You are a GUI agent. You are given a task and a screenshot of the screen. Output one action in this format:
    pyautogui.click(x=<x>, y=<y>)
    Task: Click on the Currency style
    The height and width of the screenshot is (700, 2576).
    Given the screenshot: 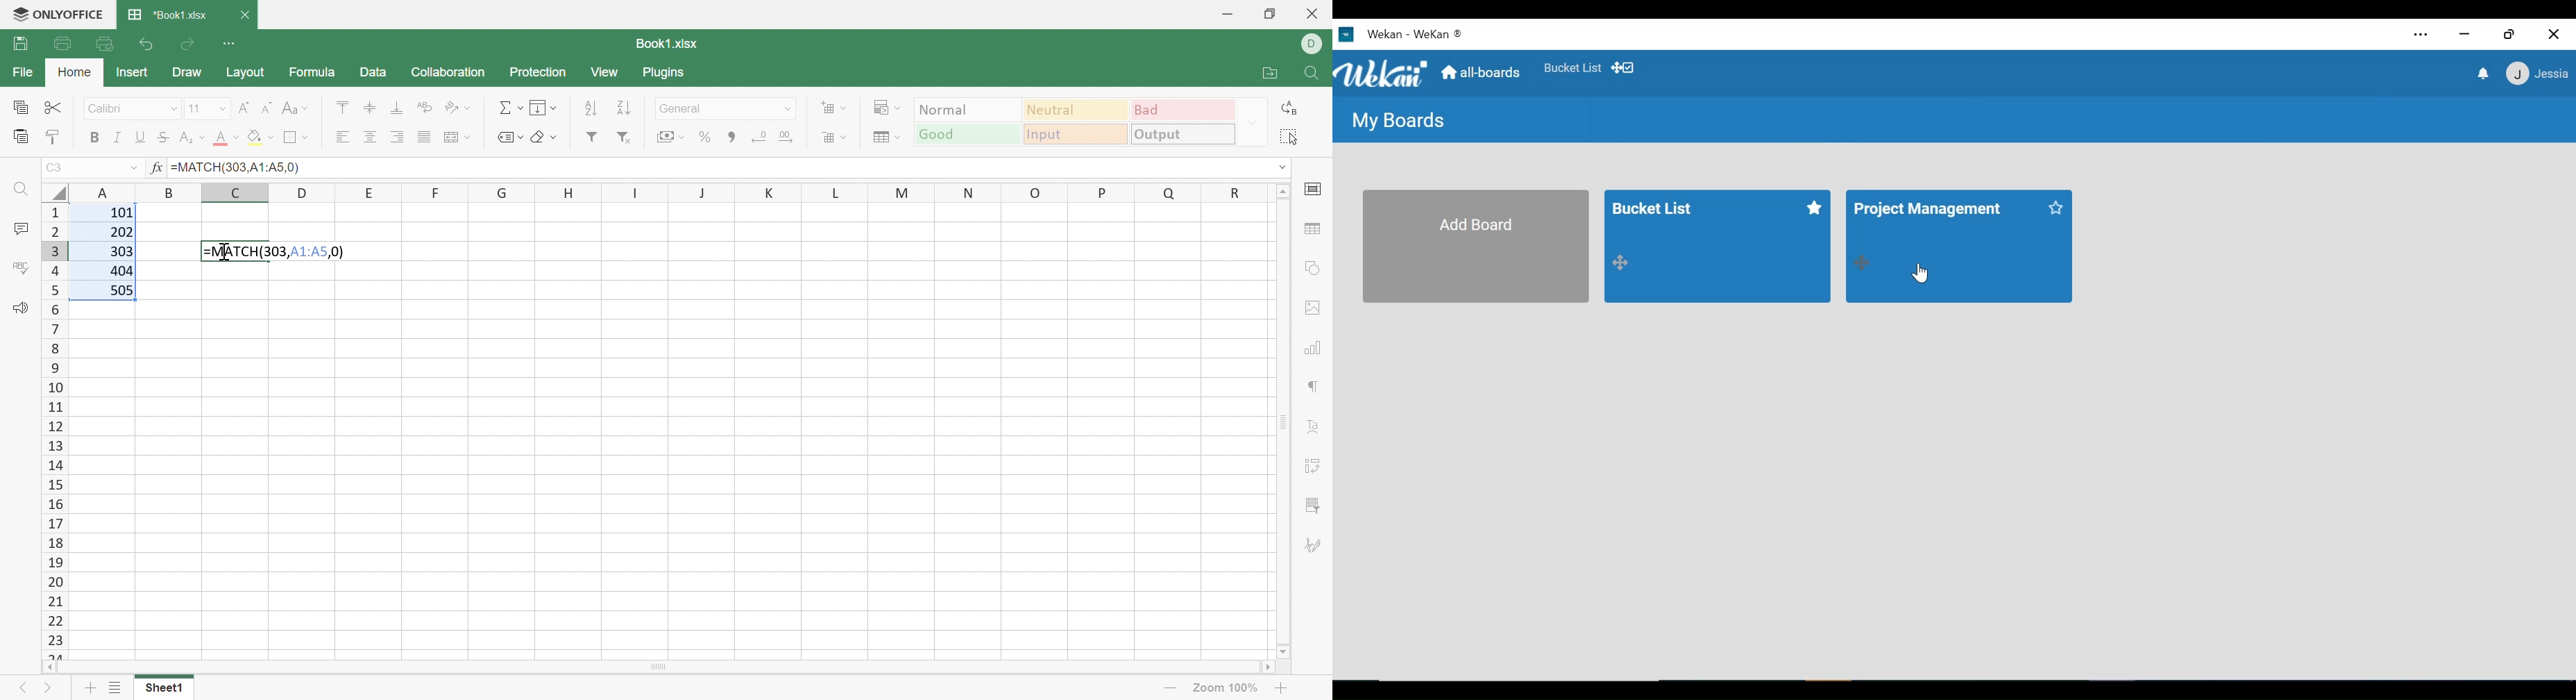 What is the action you would take?
    pyautogui.click(x=668, y=135)
    